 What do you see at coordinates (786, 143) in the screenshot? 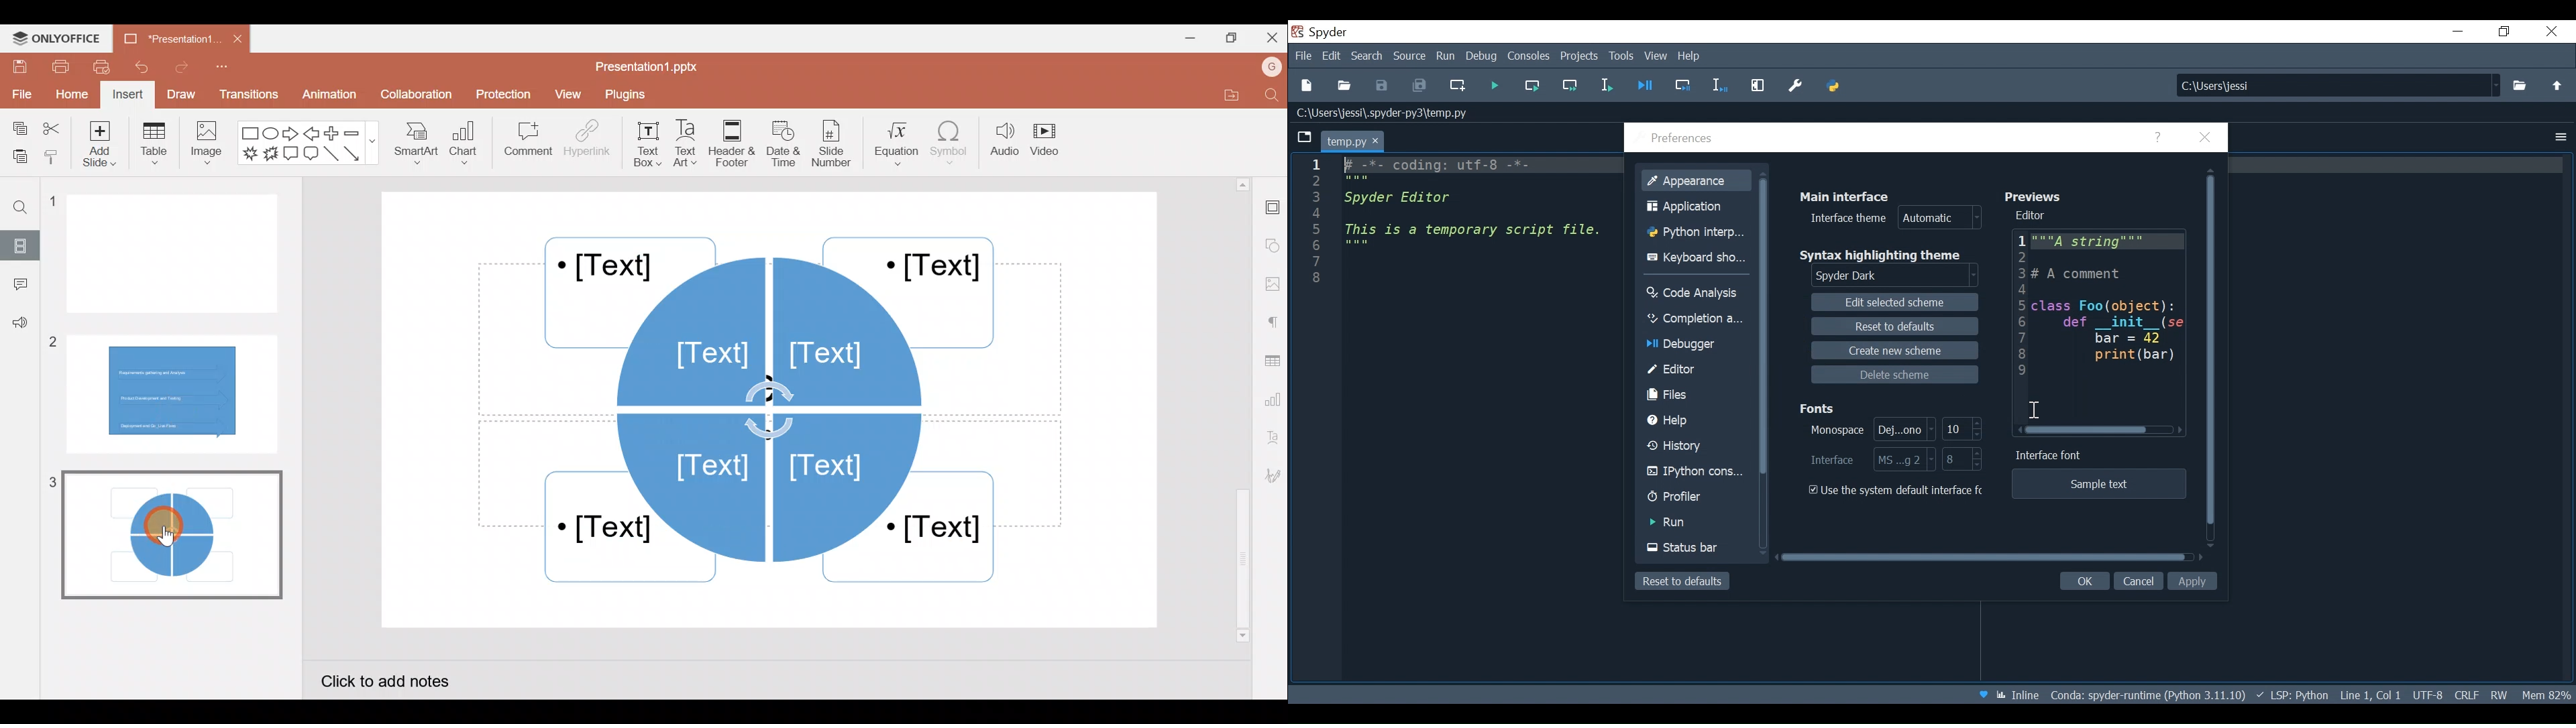
I see `Date & time` at bounding box center [786, 143].